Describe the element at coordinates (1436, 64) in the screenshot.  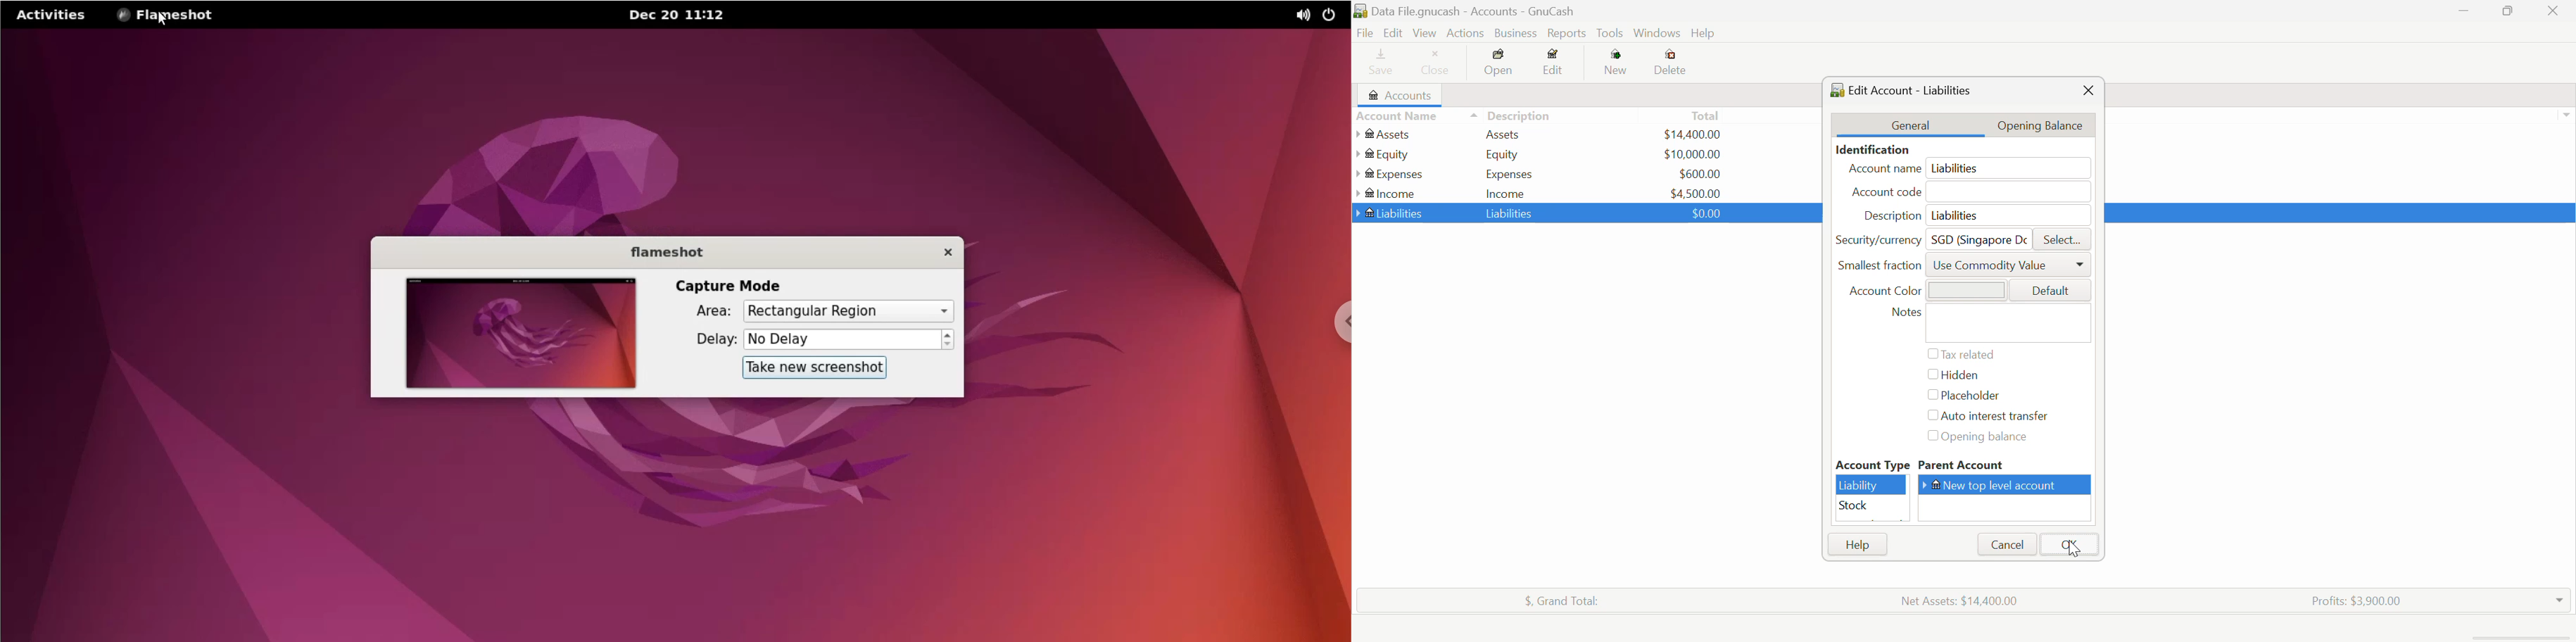
I see `Close` at that location.